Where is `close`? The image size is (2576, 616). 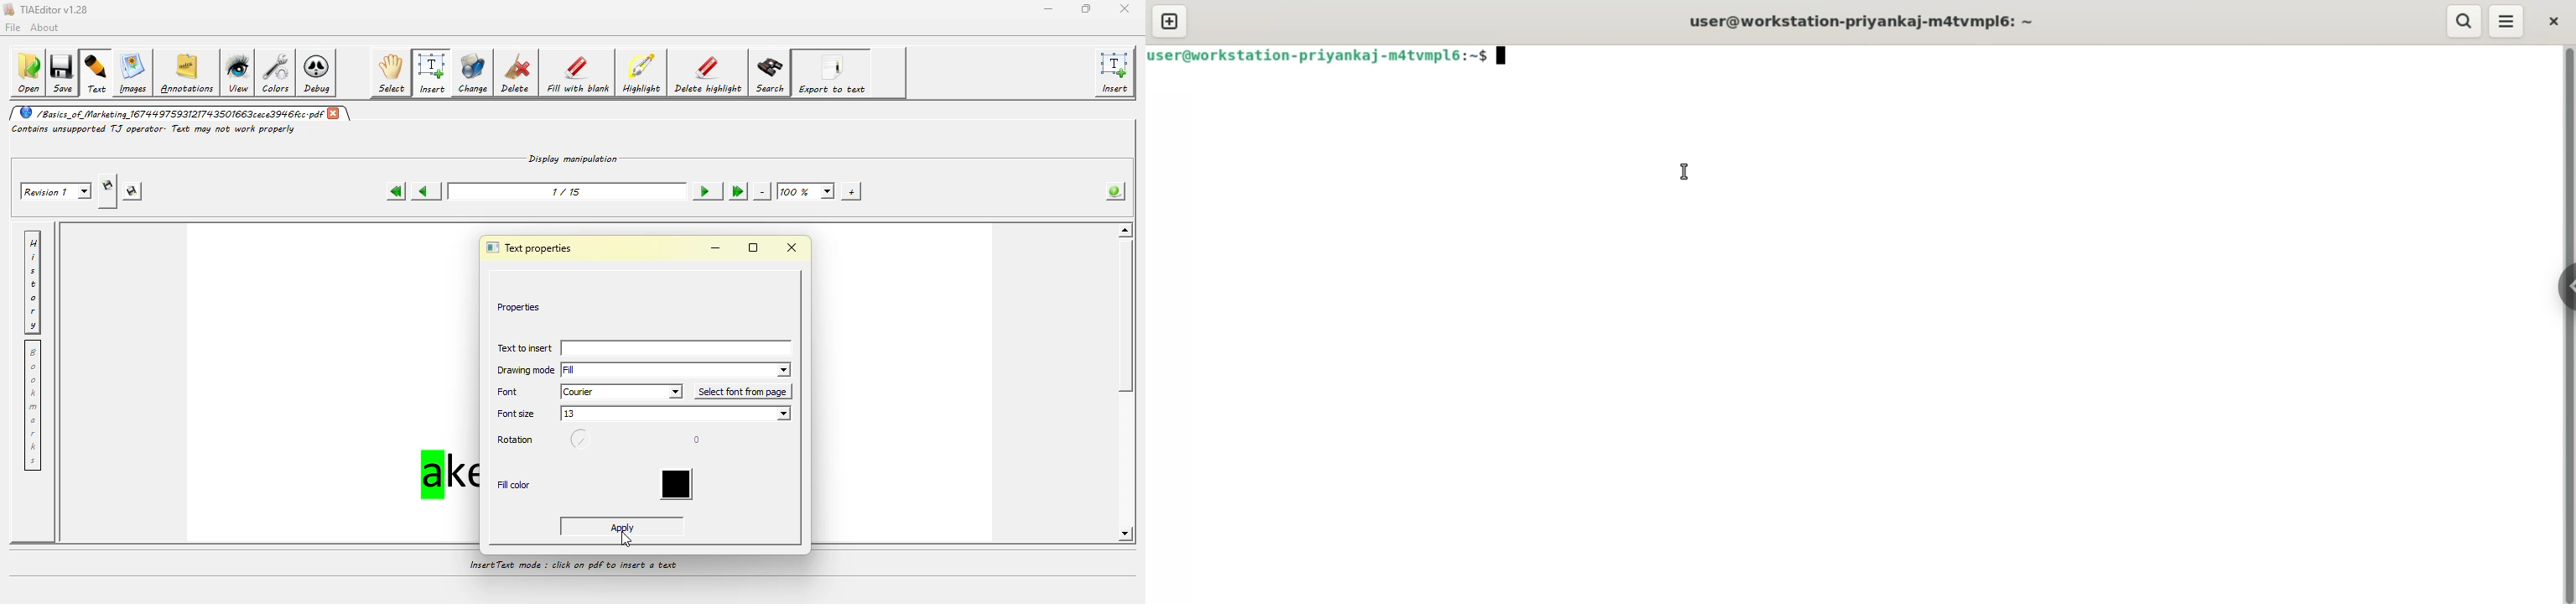
close is located at coordinates (2554, 22).